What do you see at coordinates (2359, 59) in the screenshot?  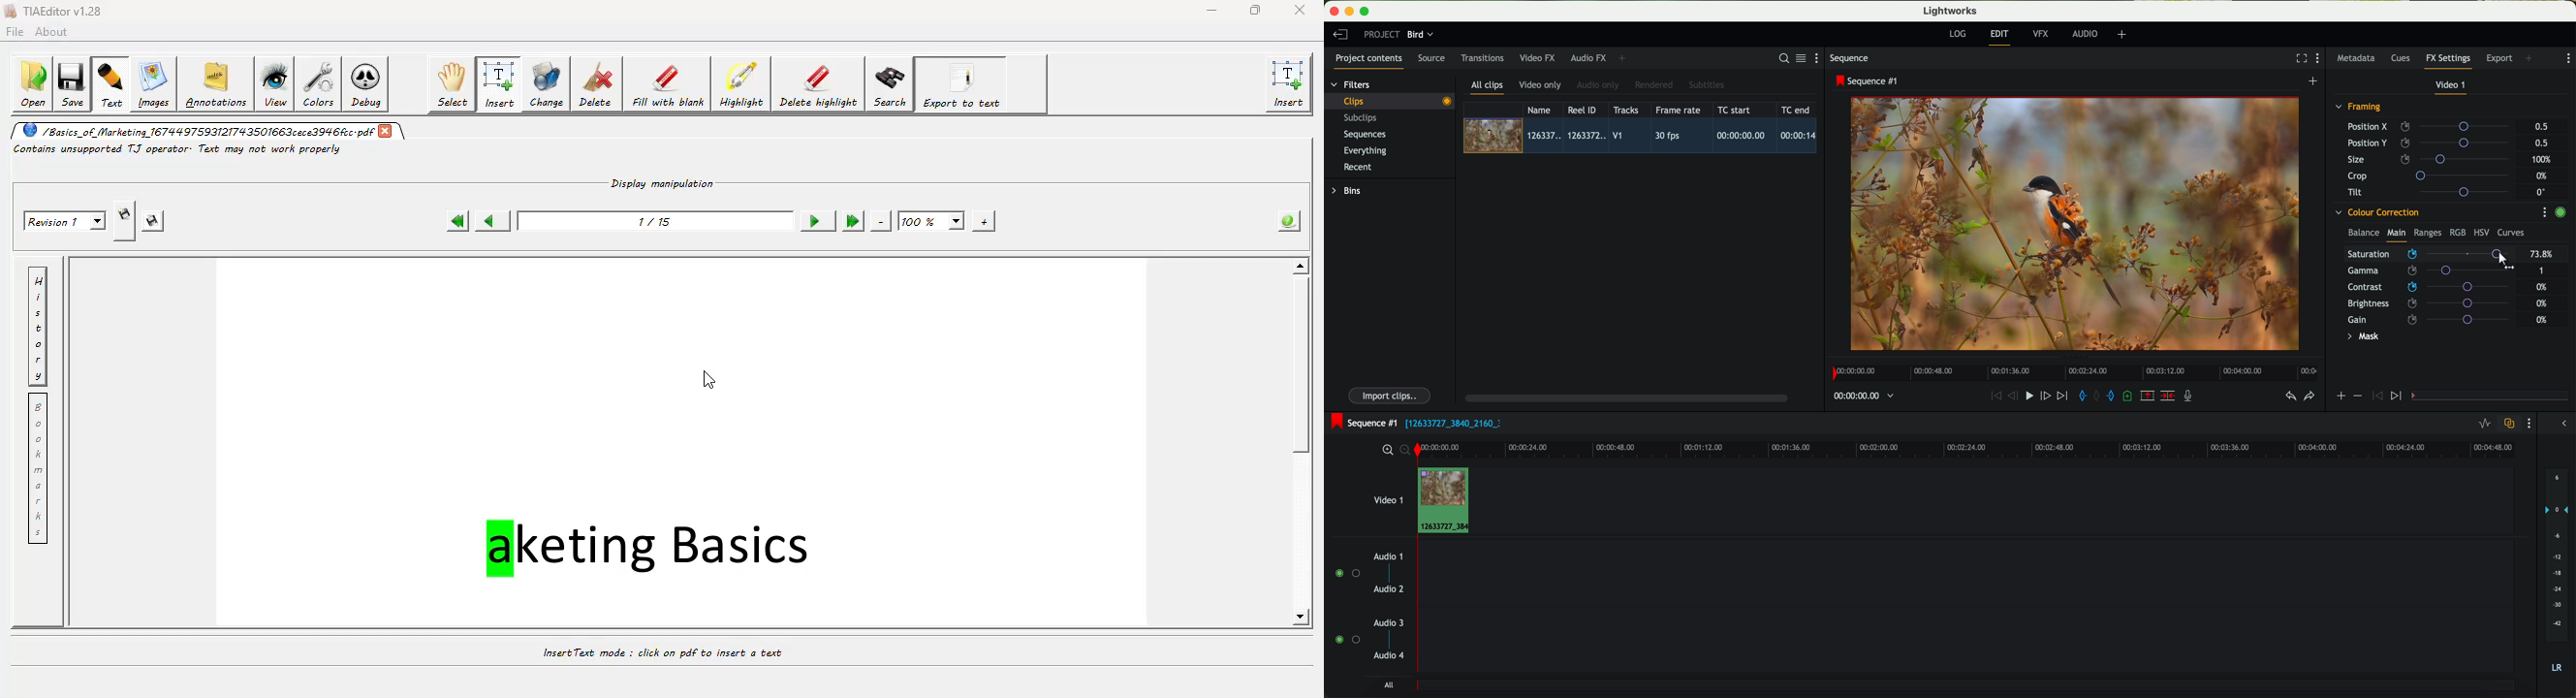 I see `metadata` at bounding box center [2359, 59].